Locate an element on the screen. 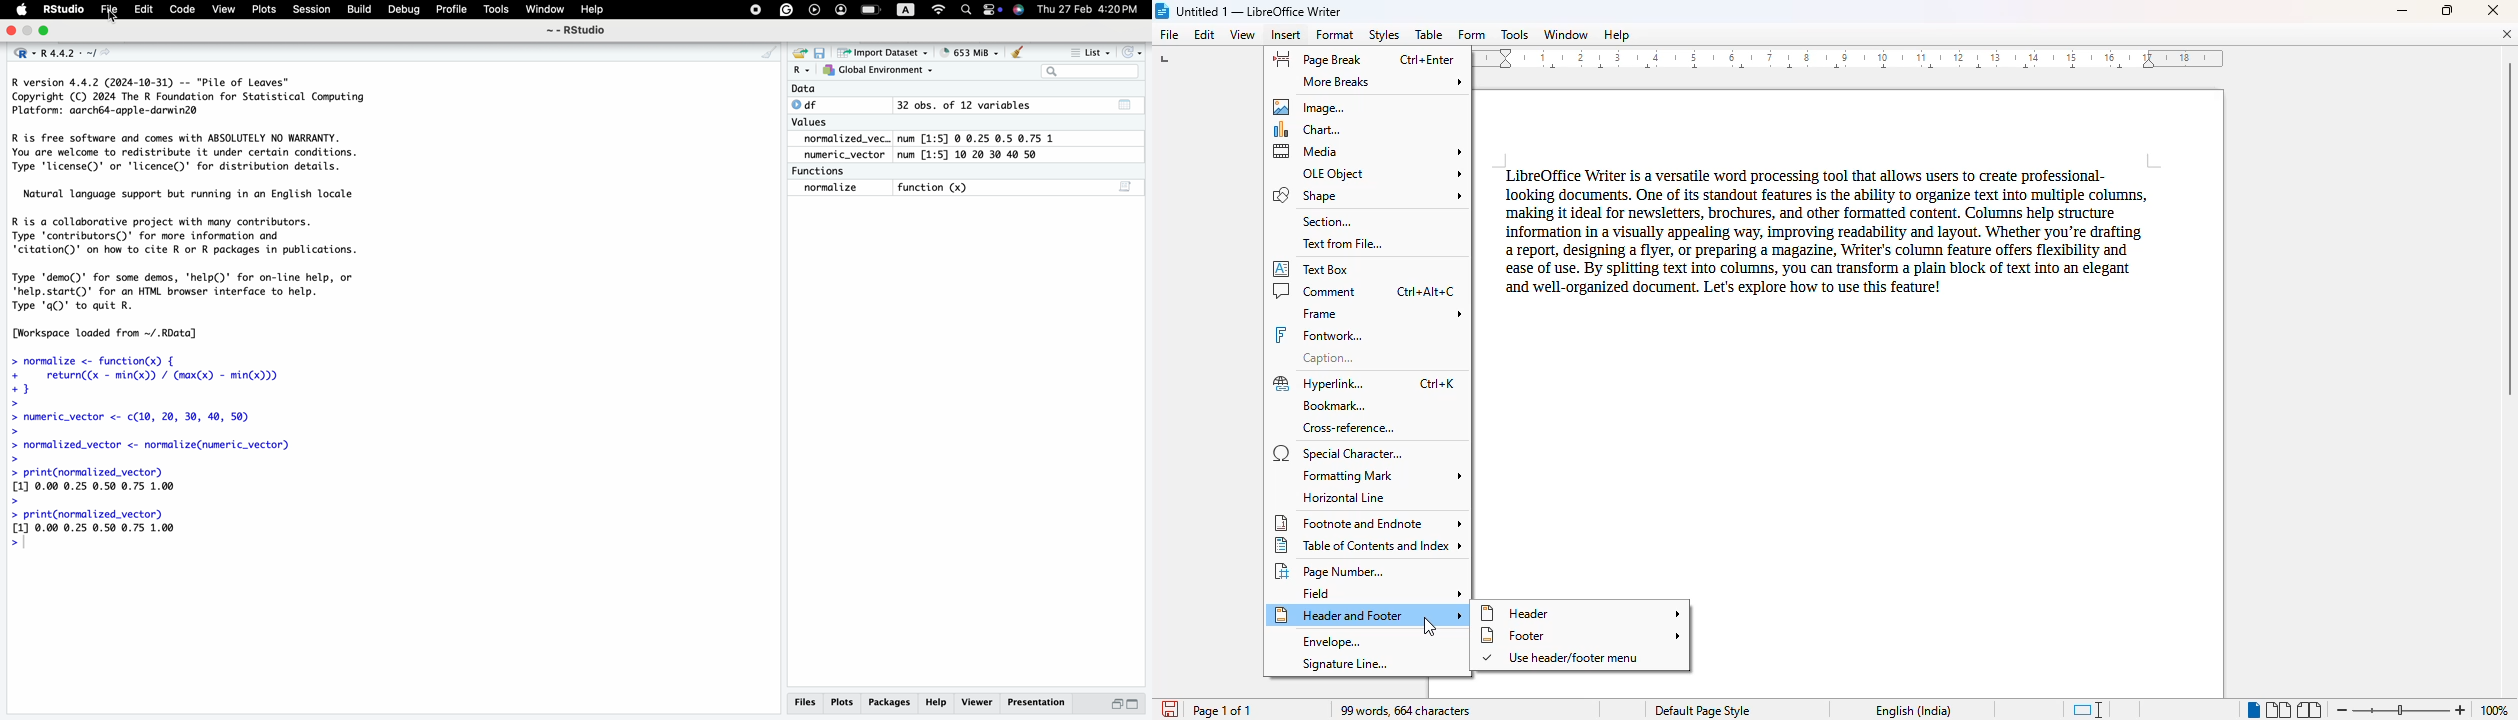 The image size is (2520, 728). R.4.4.2 is located at coordinates (62, 50).